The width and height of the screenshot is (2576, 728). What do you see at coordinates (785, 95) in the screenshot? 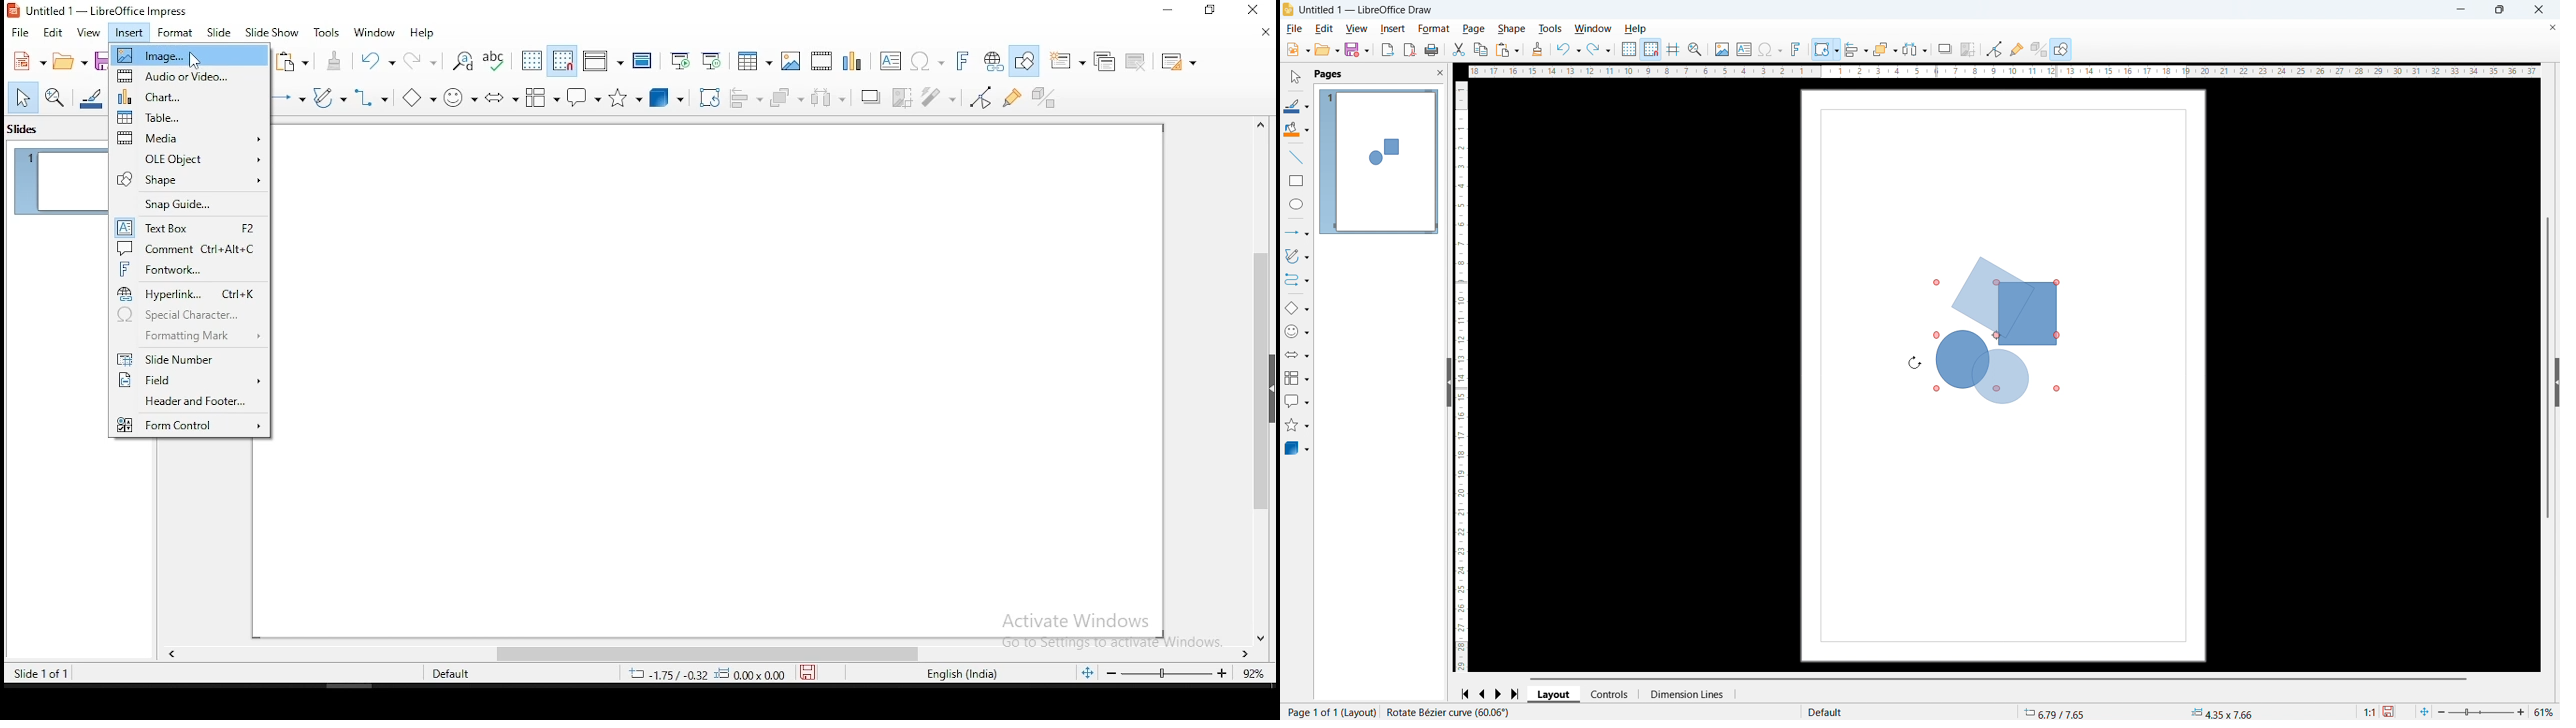
I see `arrange` at bounding box center [785, 95].